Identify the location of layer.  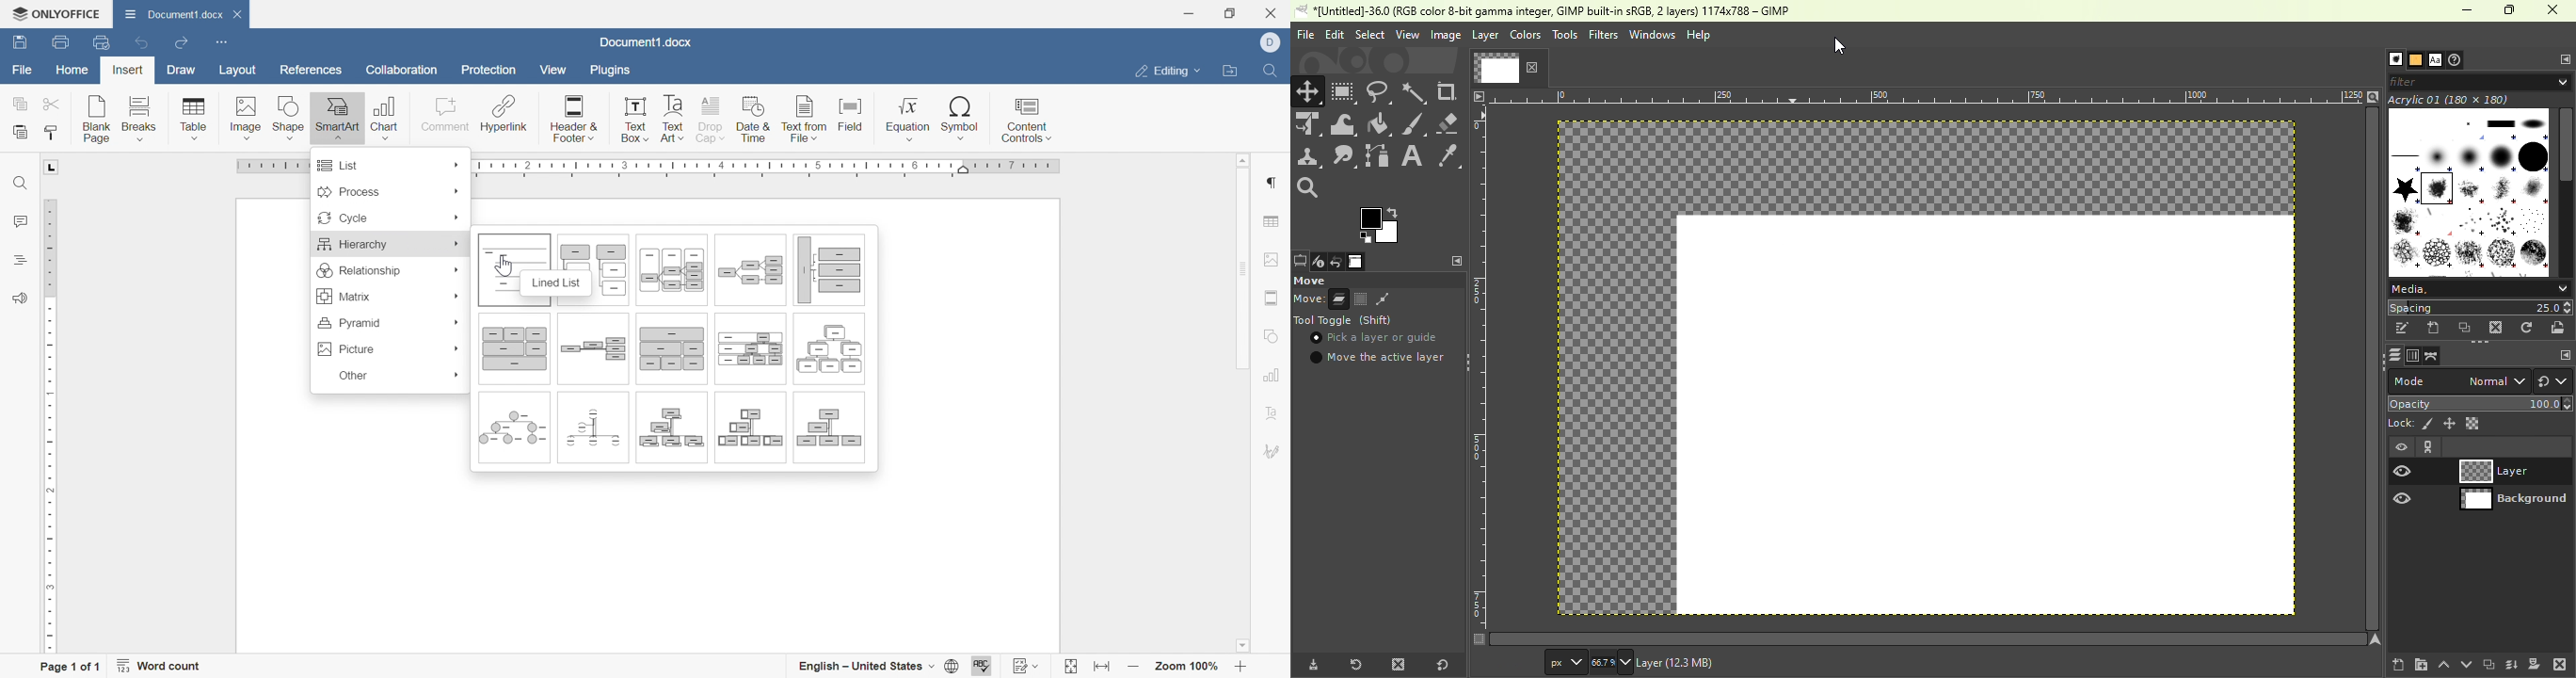
(1715, 665).